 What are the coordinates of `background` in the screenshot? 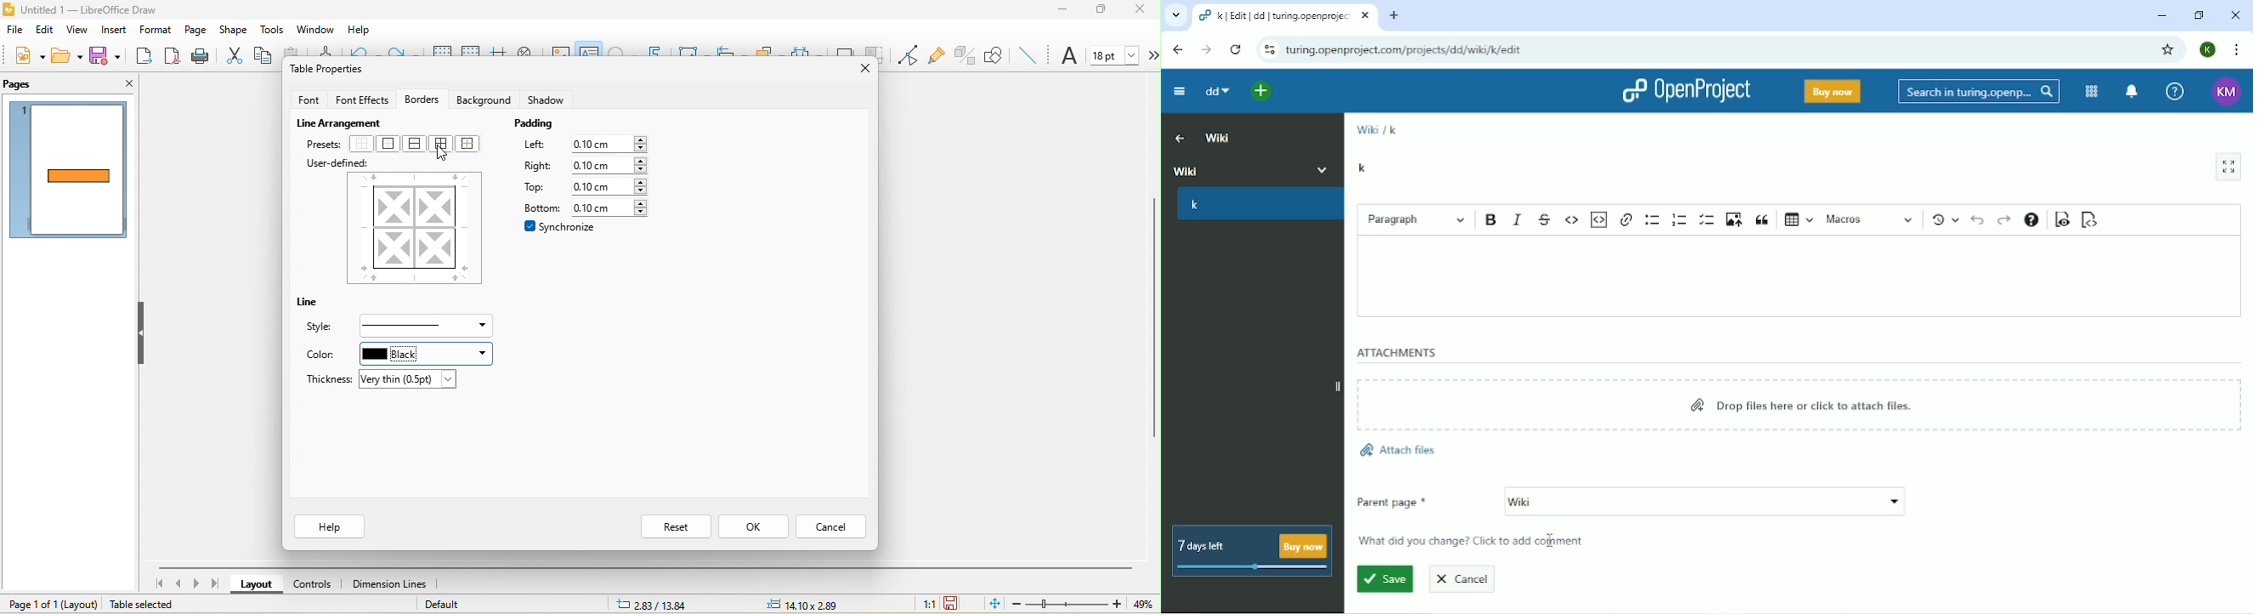 It's located at (483, 99).